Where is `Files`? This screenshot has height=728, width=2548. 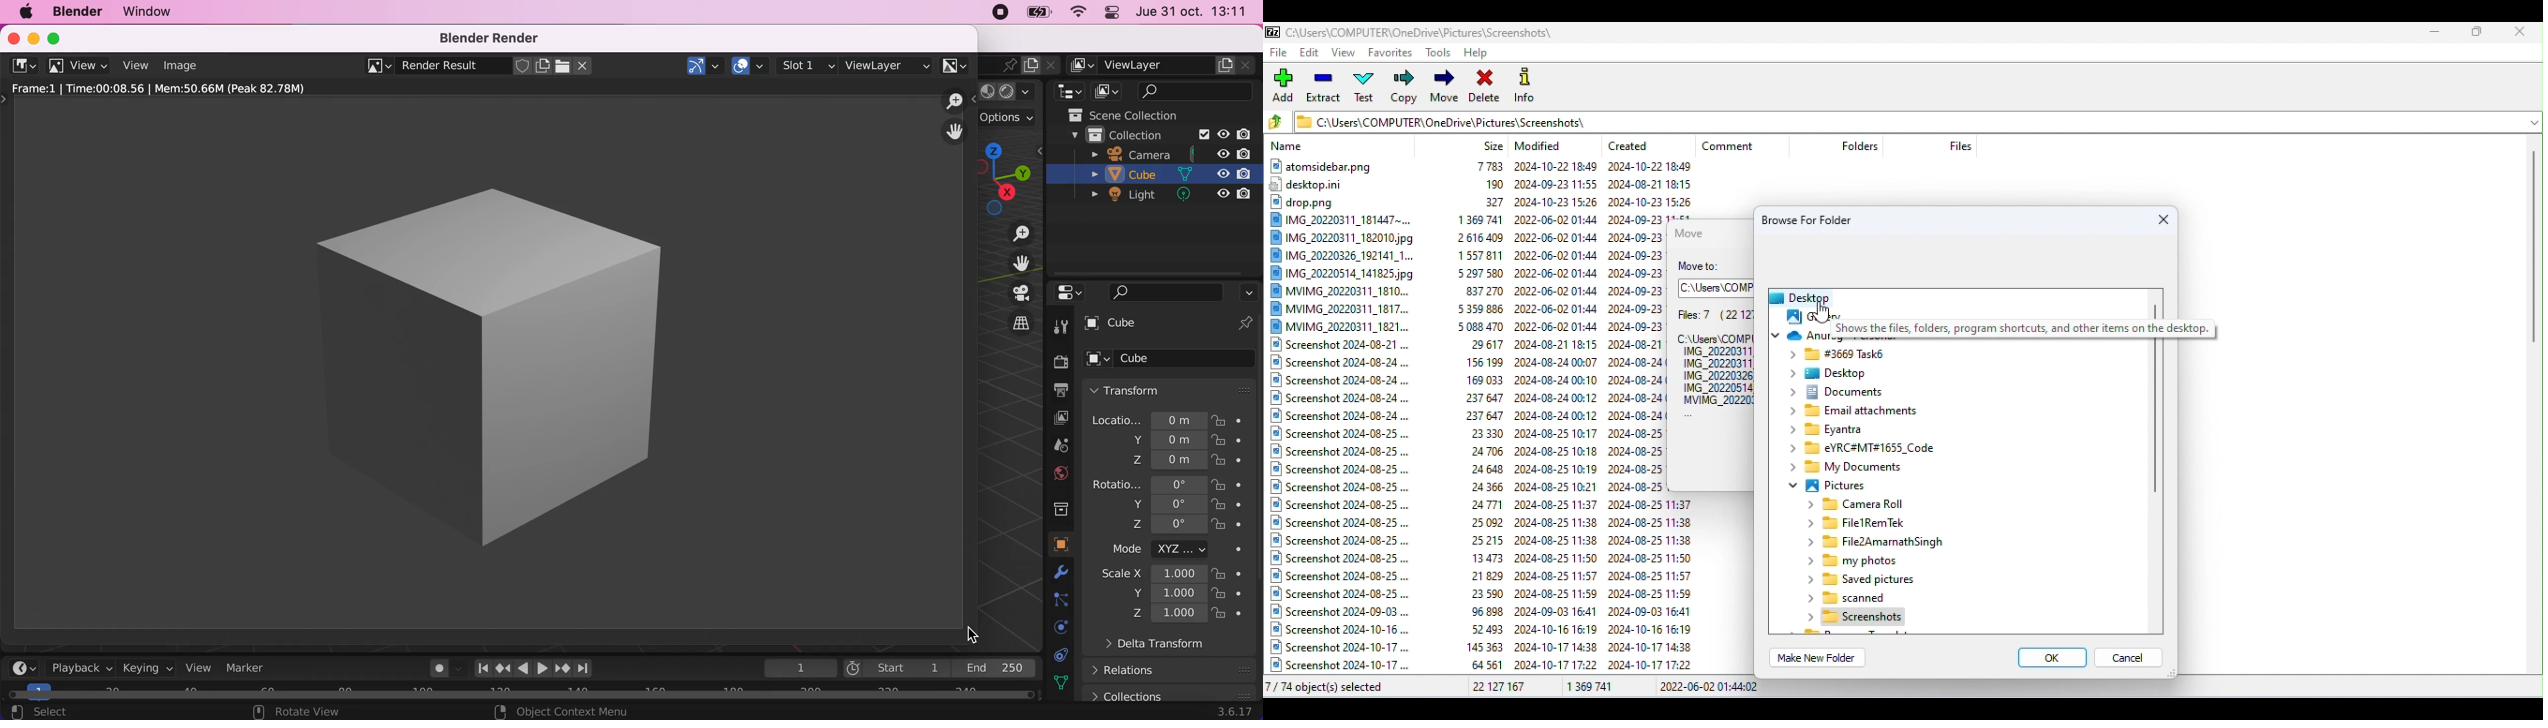
Files is located at coordinates (1960, 145).